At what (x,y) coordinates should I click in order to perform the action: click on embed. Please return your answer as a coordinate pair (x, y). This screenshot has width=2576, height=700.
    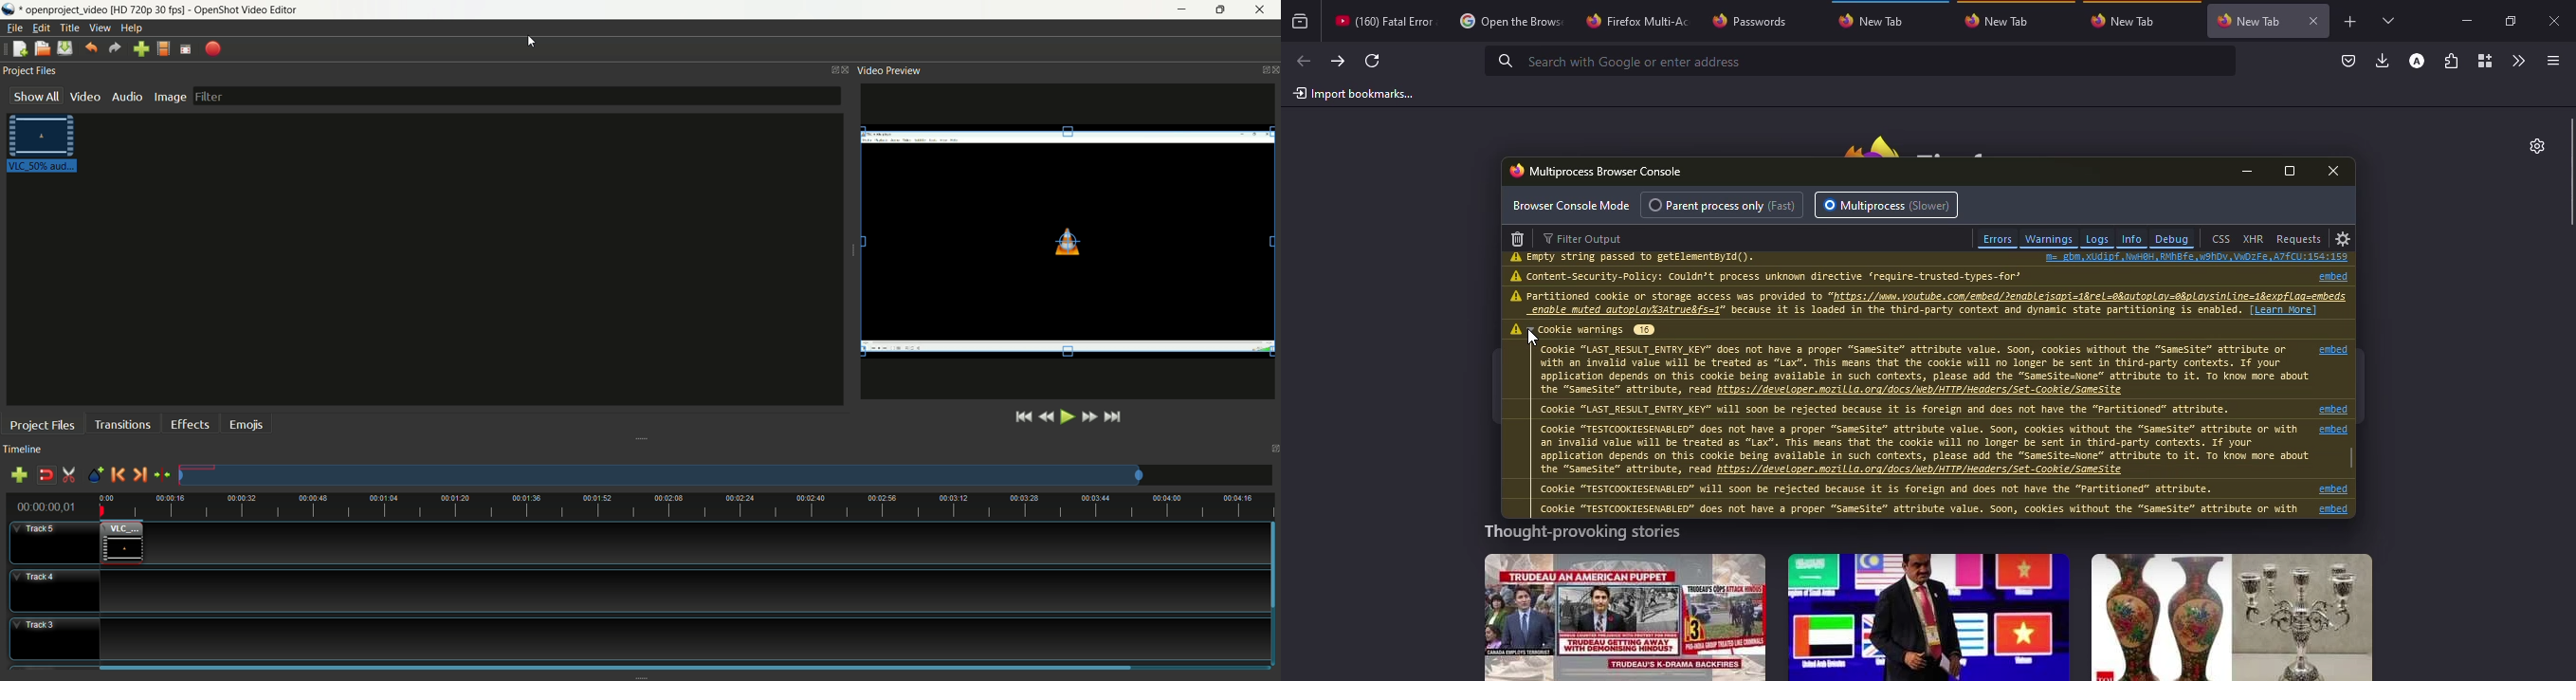
    Looking at the image, I should click on (2338, 489).